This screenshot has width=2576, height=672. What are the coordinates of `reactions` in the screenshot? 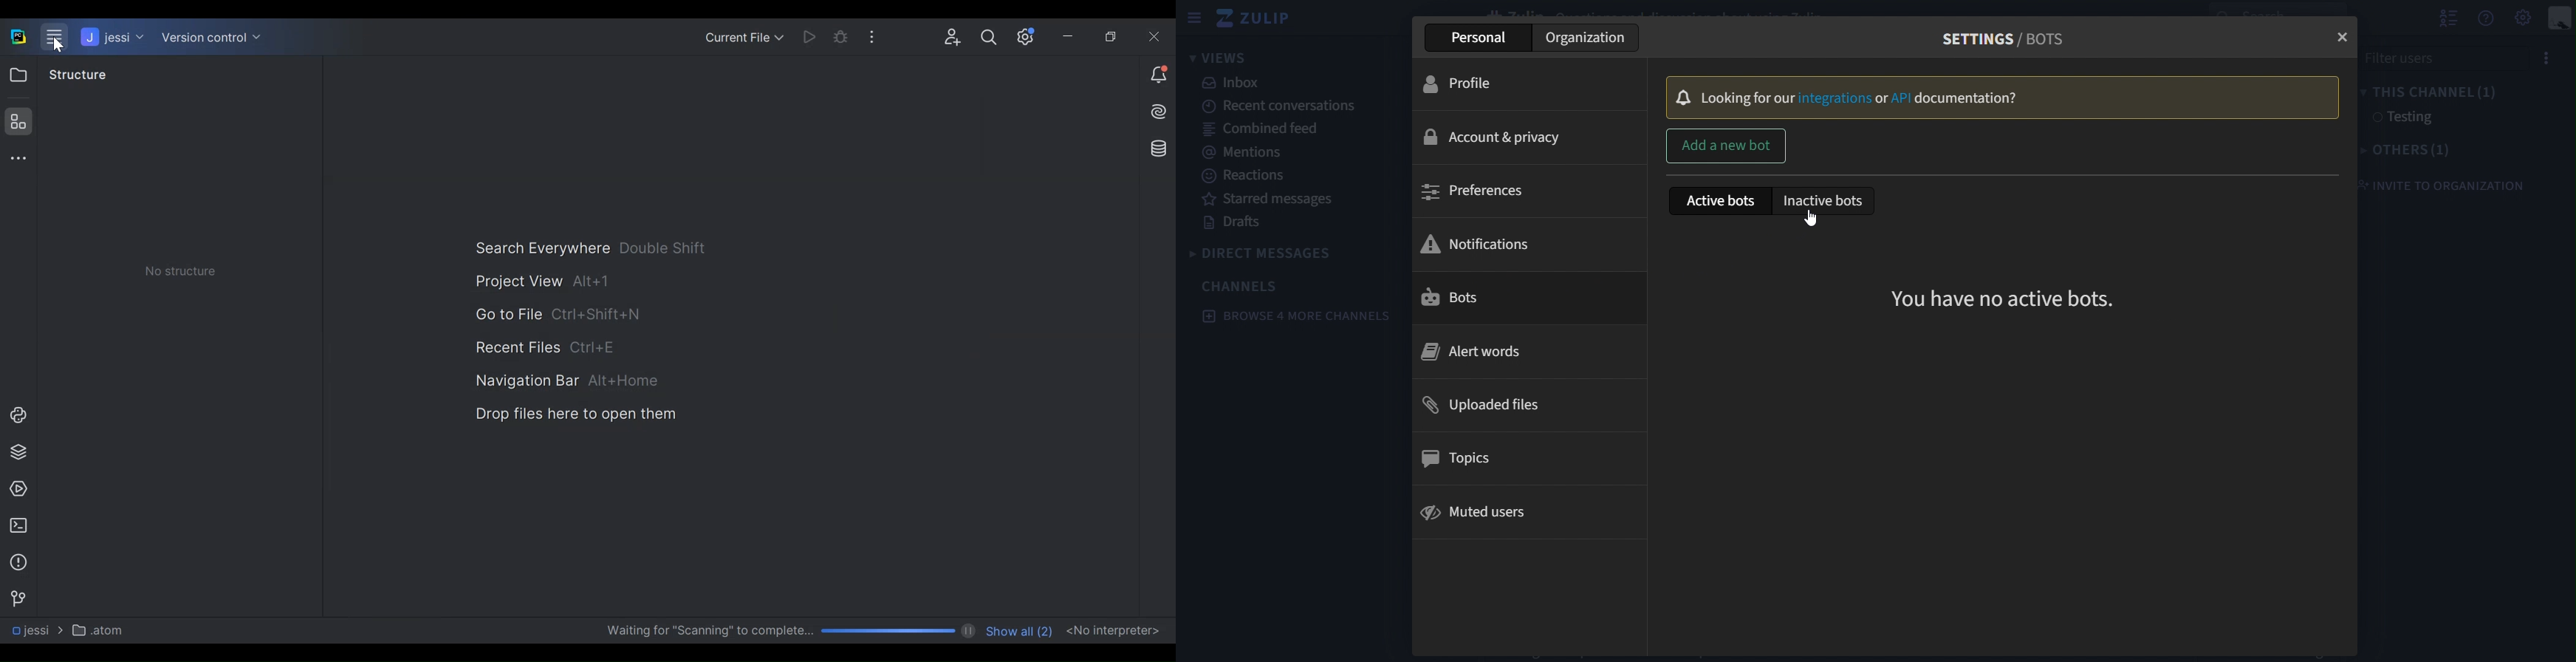 It's located at (1250, 176).